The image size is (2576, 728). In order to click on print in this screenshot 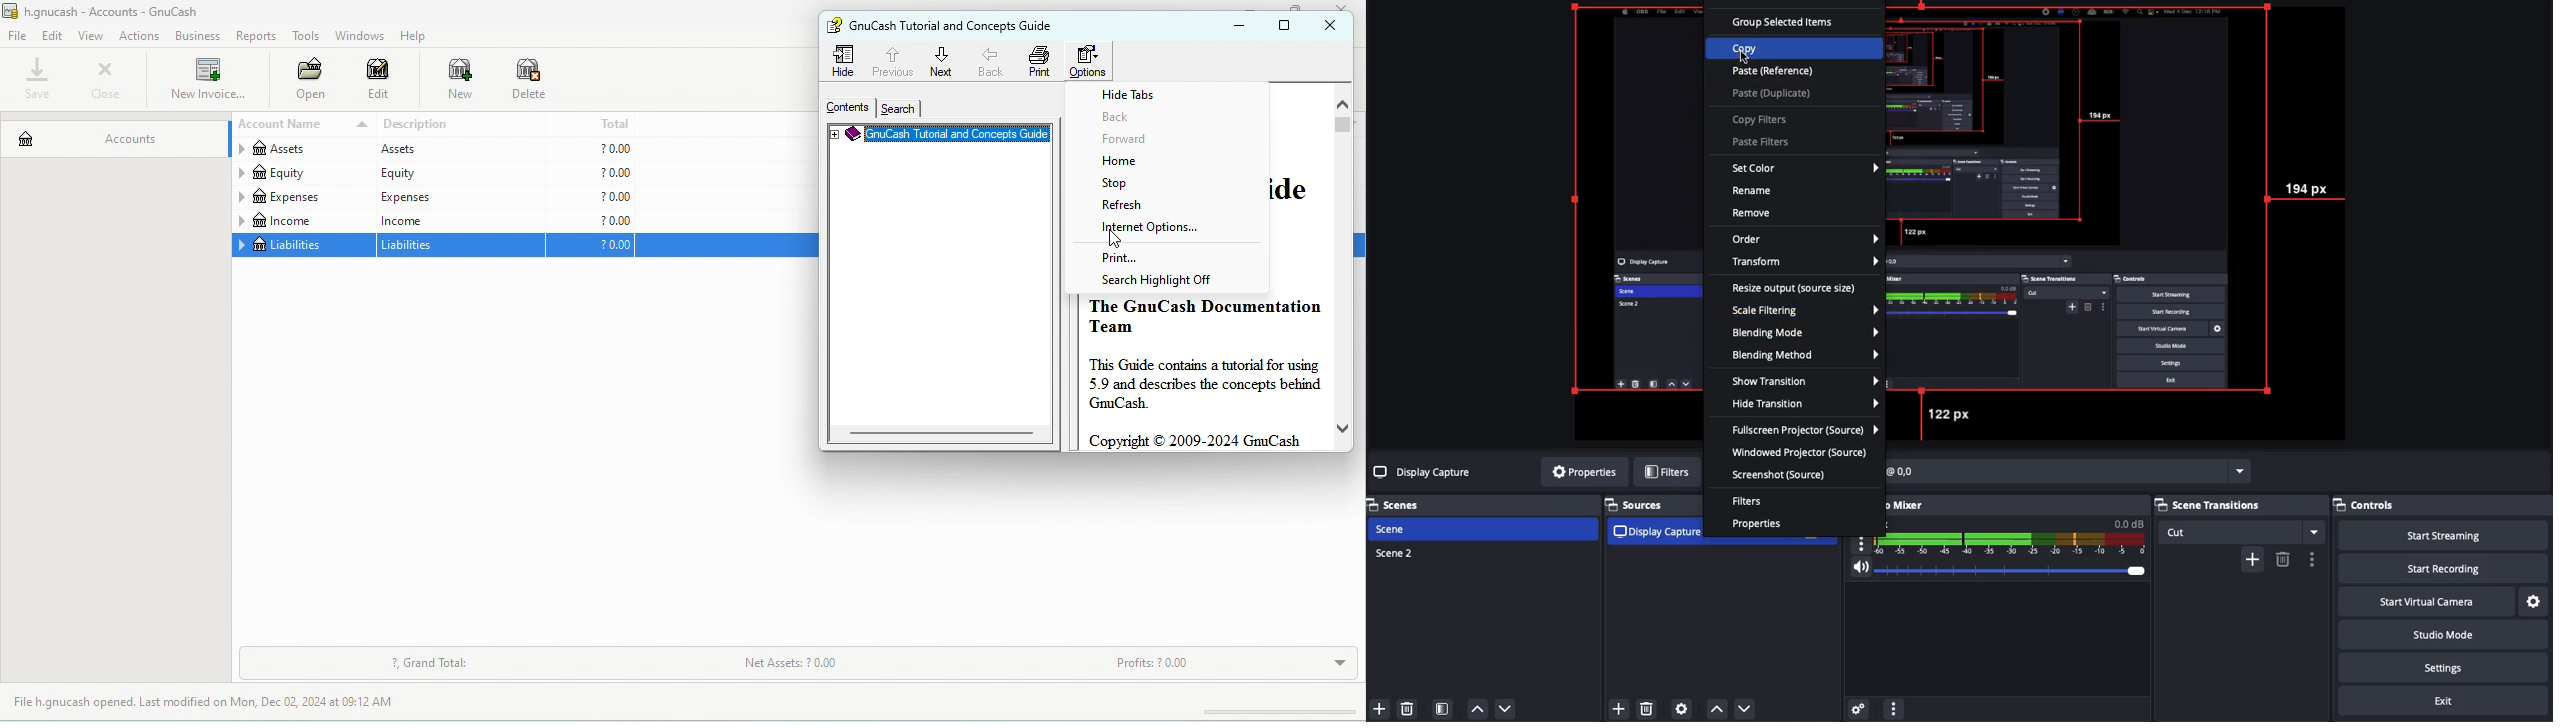, I will do `click(1040, 61)`.